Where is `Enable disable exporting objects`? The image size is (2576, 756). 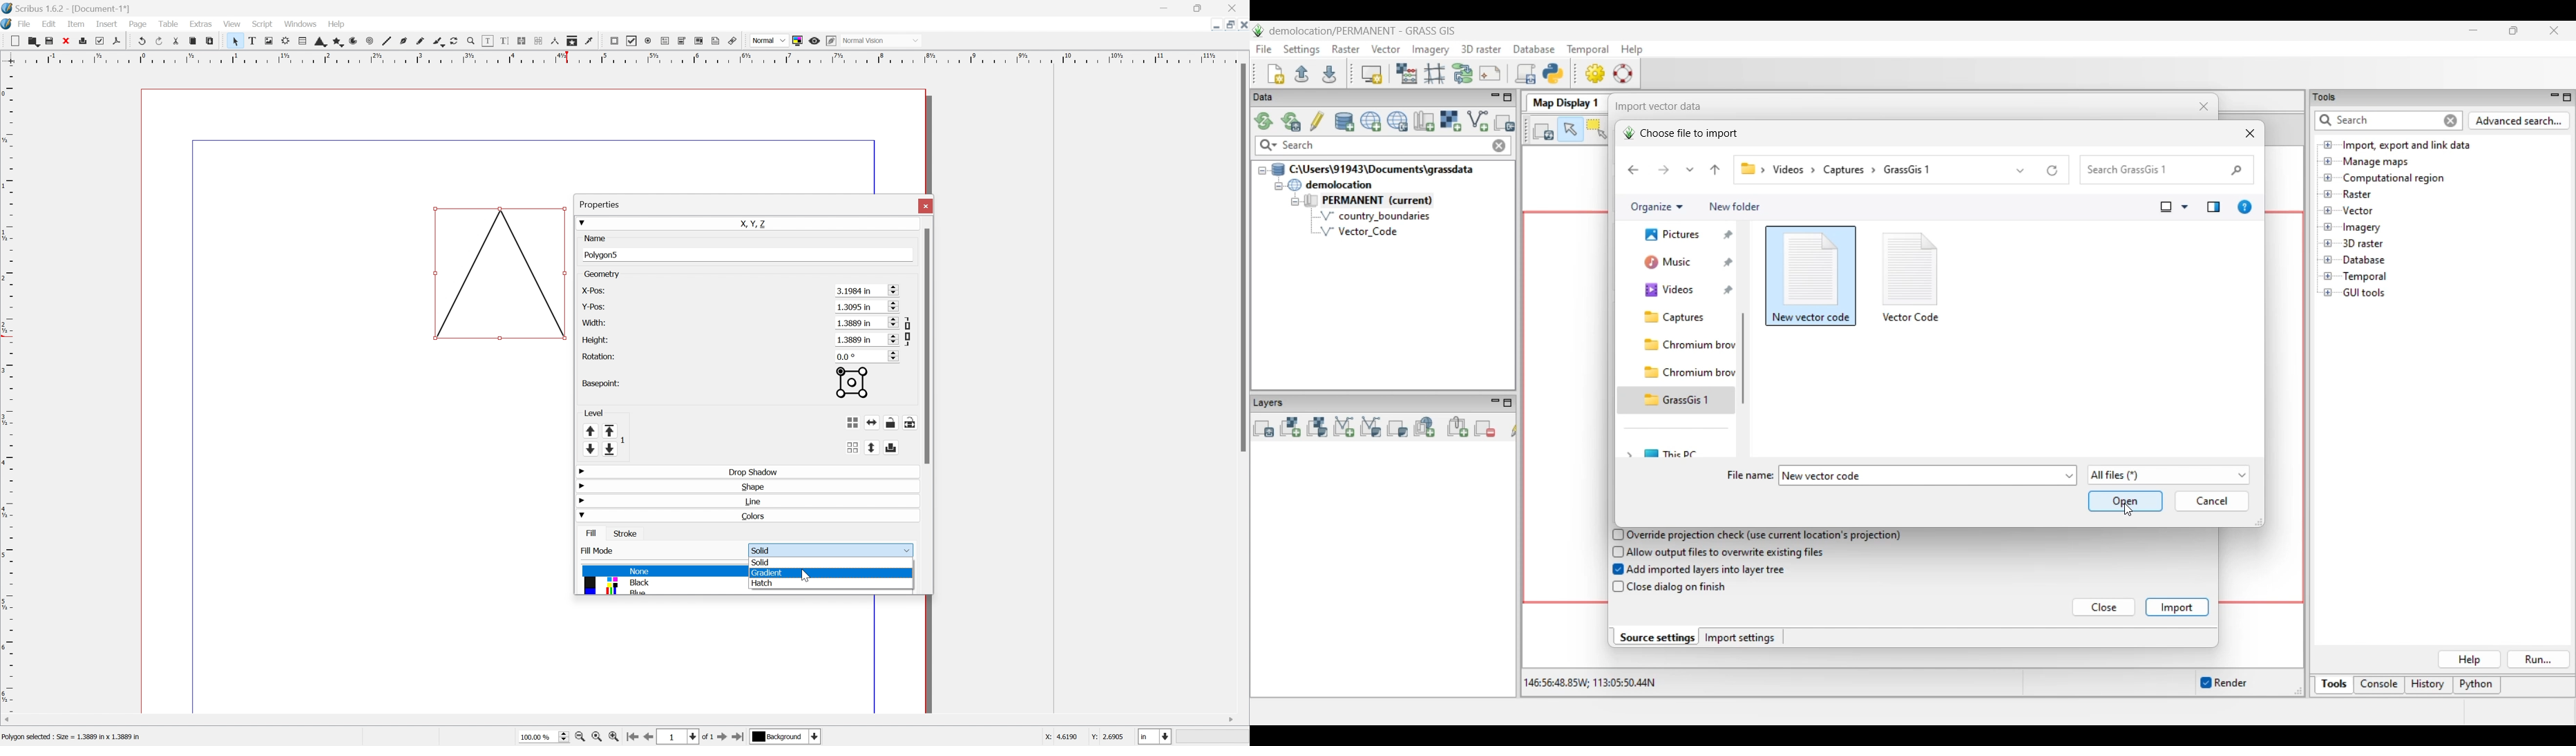 Enable disable exporting objects is located at coordinates (904, 447).